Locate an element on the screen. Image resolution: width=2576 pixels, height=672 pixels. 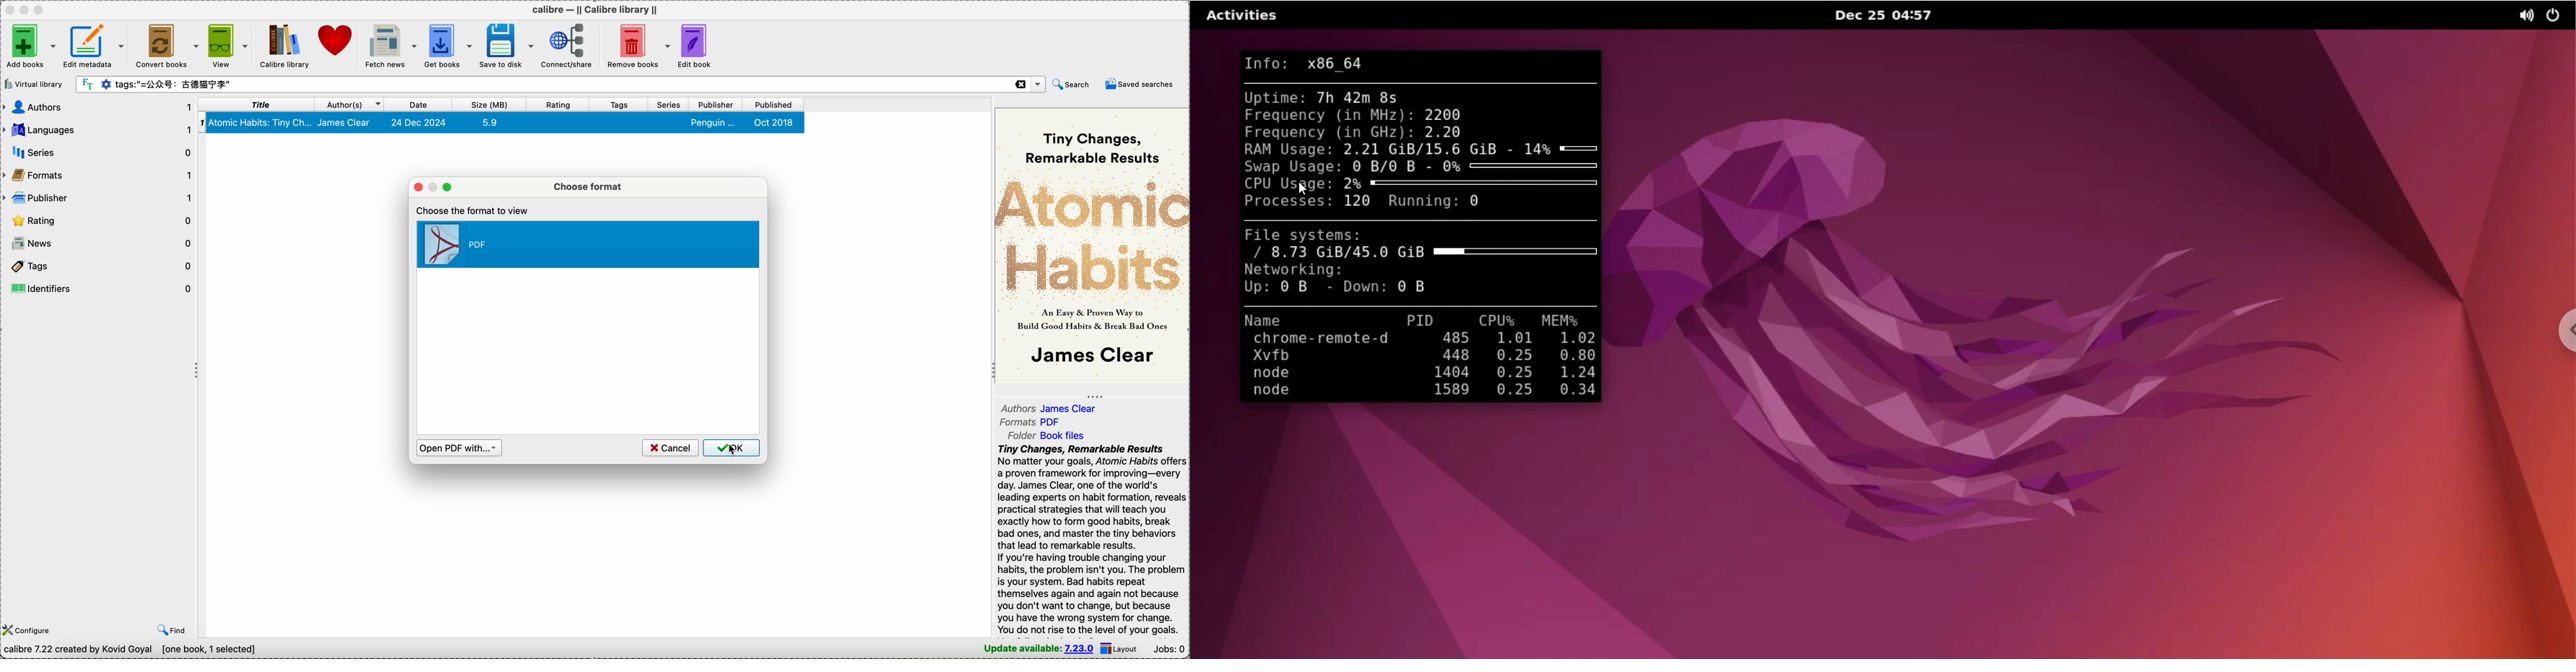
news is located at coordinates (99, 243).